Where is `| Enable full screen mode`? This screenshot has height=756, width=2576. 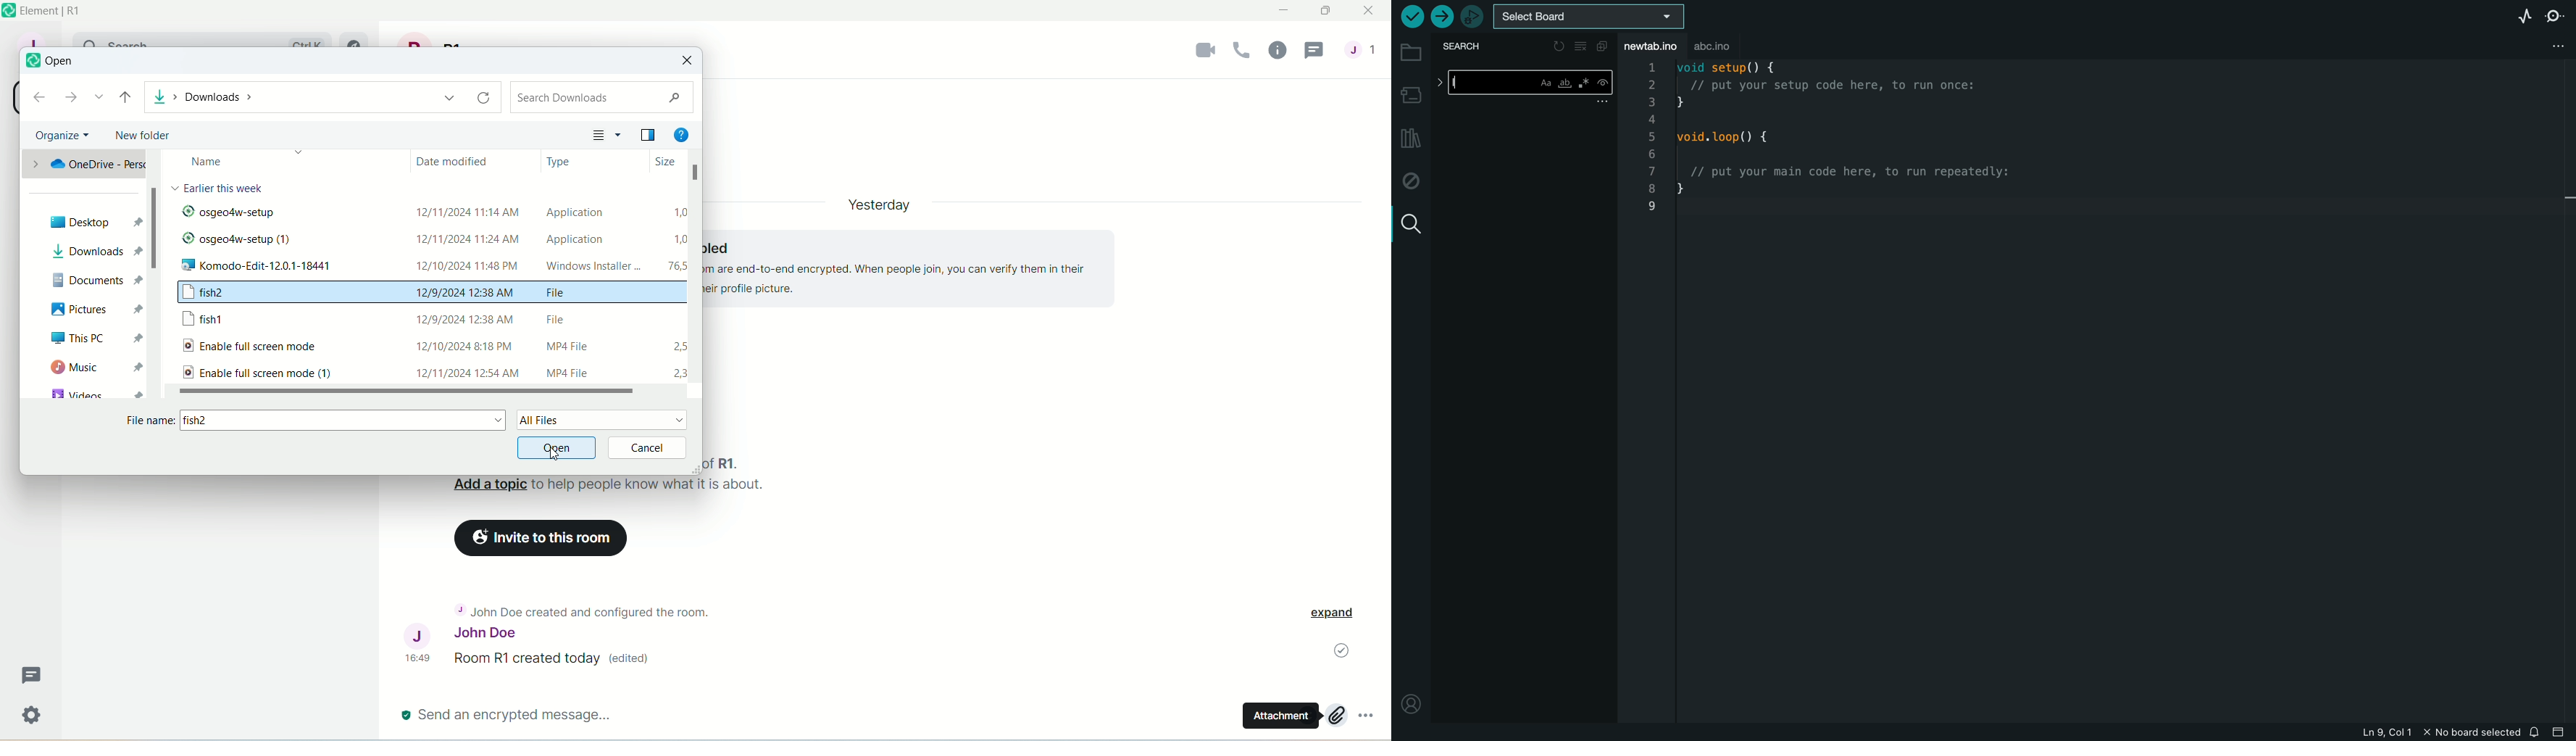 | Enable full screen mode is located at coordinates (266, 346).